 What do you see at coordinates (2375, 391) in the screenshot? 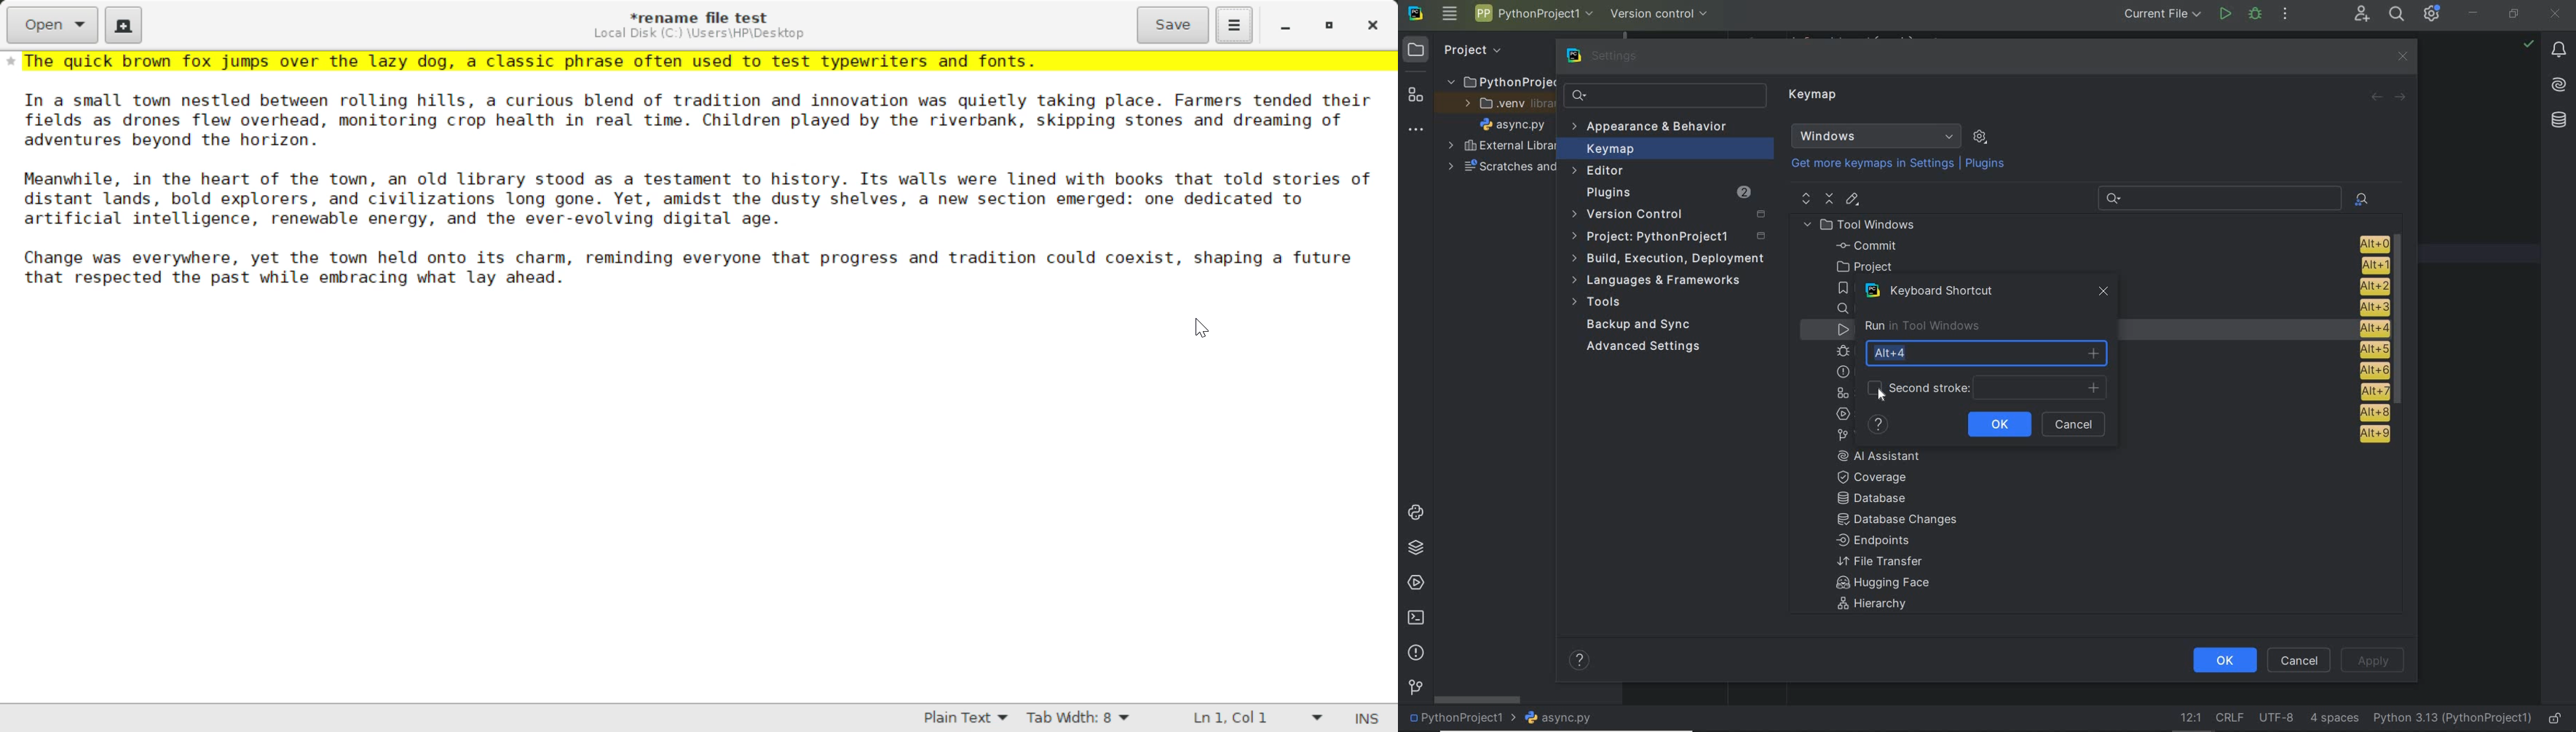
I see `alt + 7` at bounding box center [2375, 391].